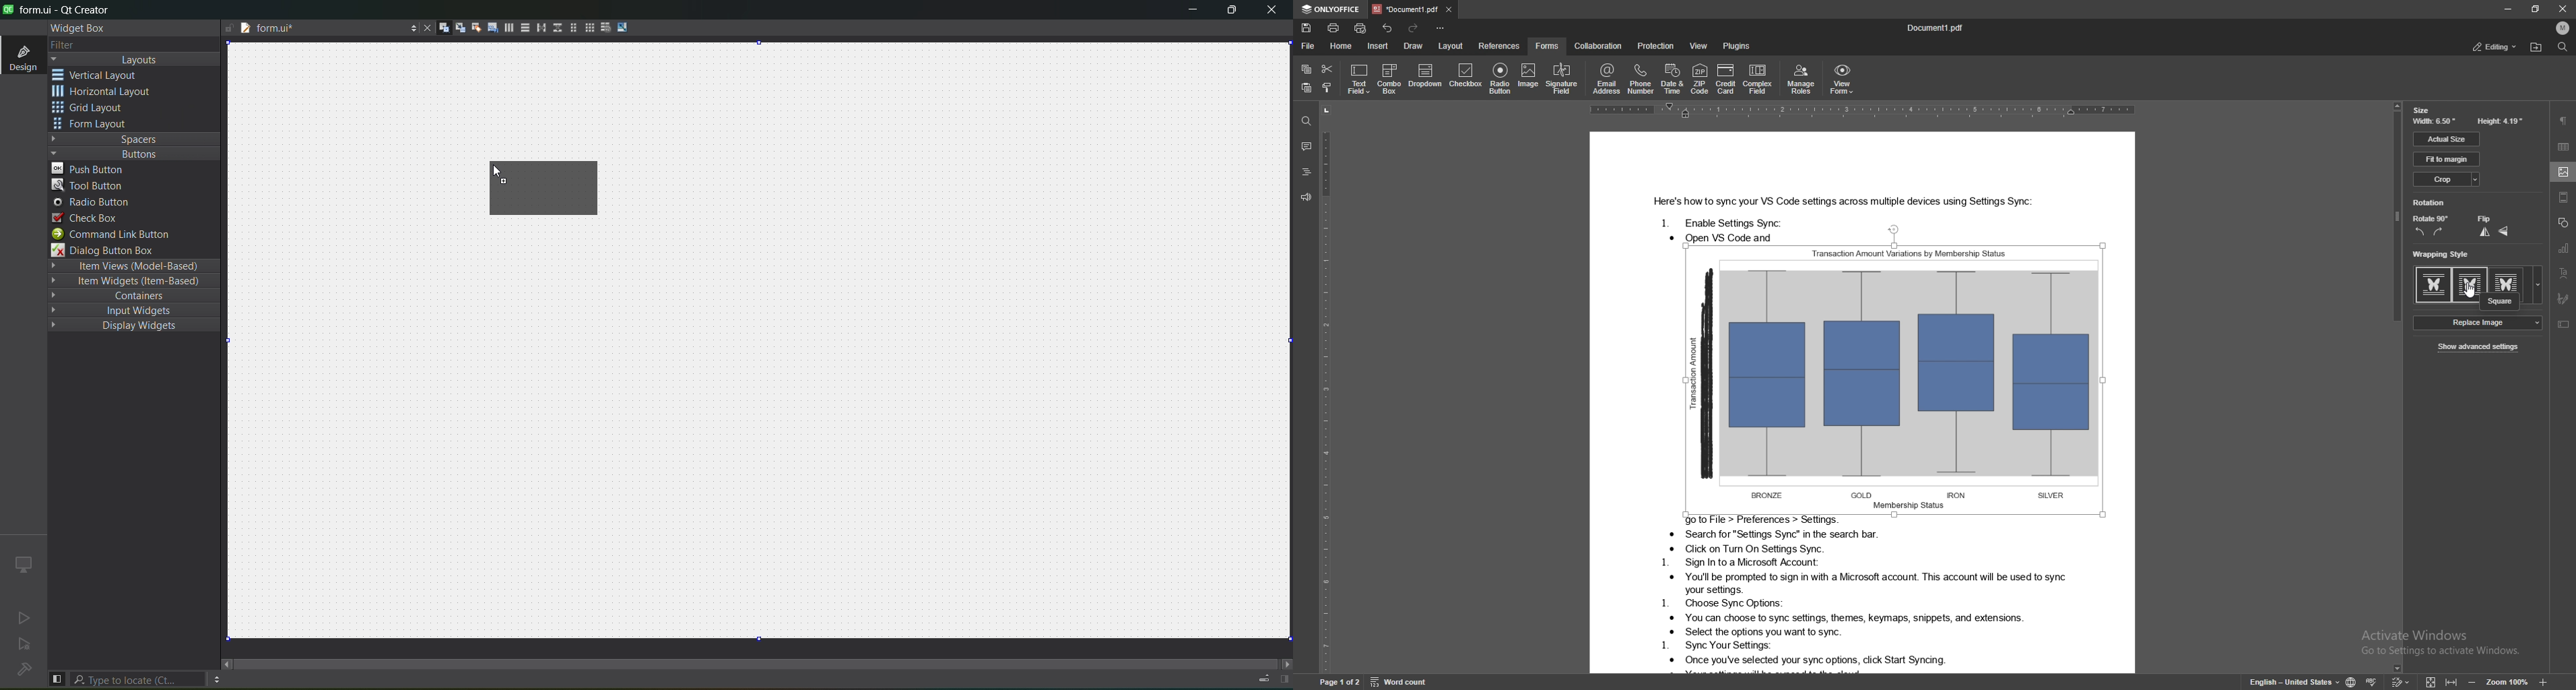 The width and height of the screenshot is (2576, 700). I want to click on editing, so click(2496, 47).